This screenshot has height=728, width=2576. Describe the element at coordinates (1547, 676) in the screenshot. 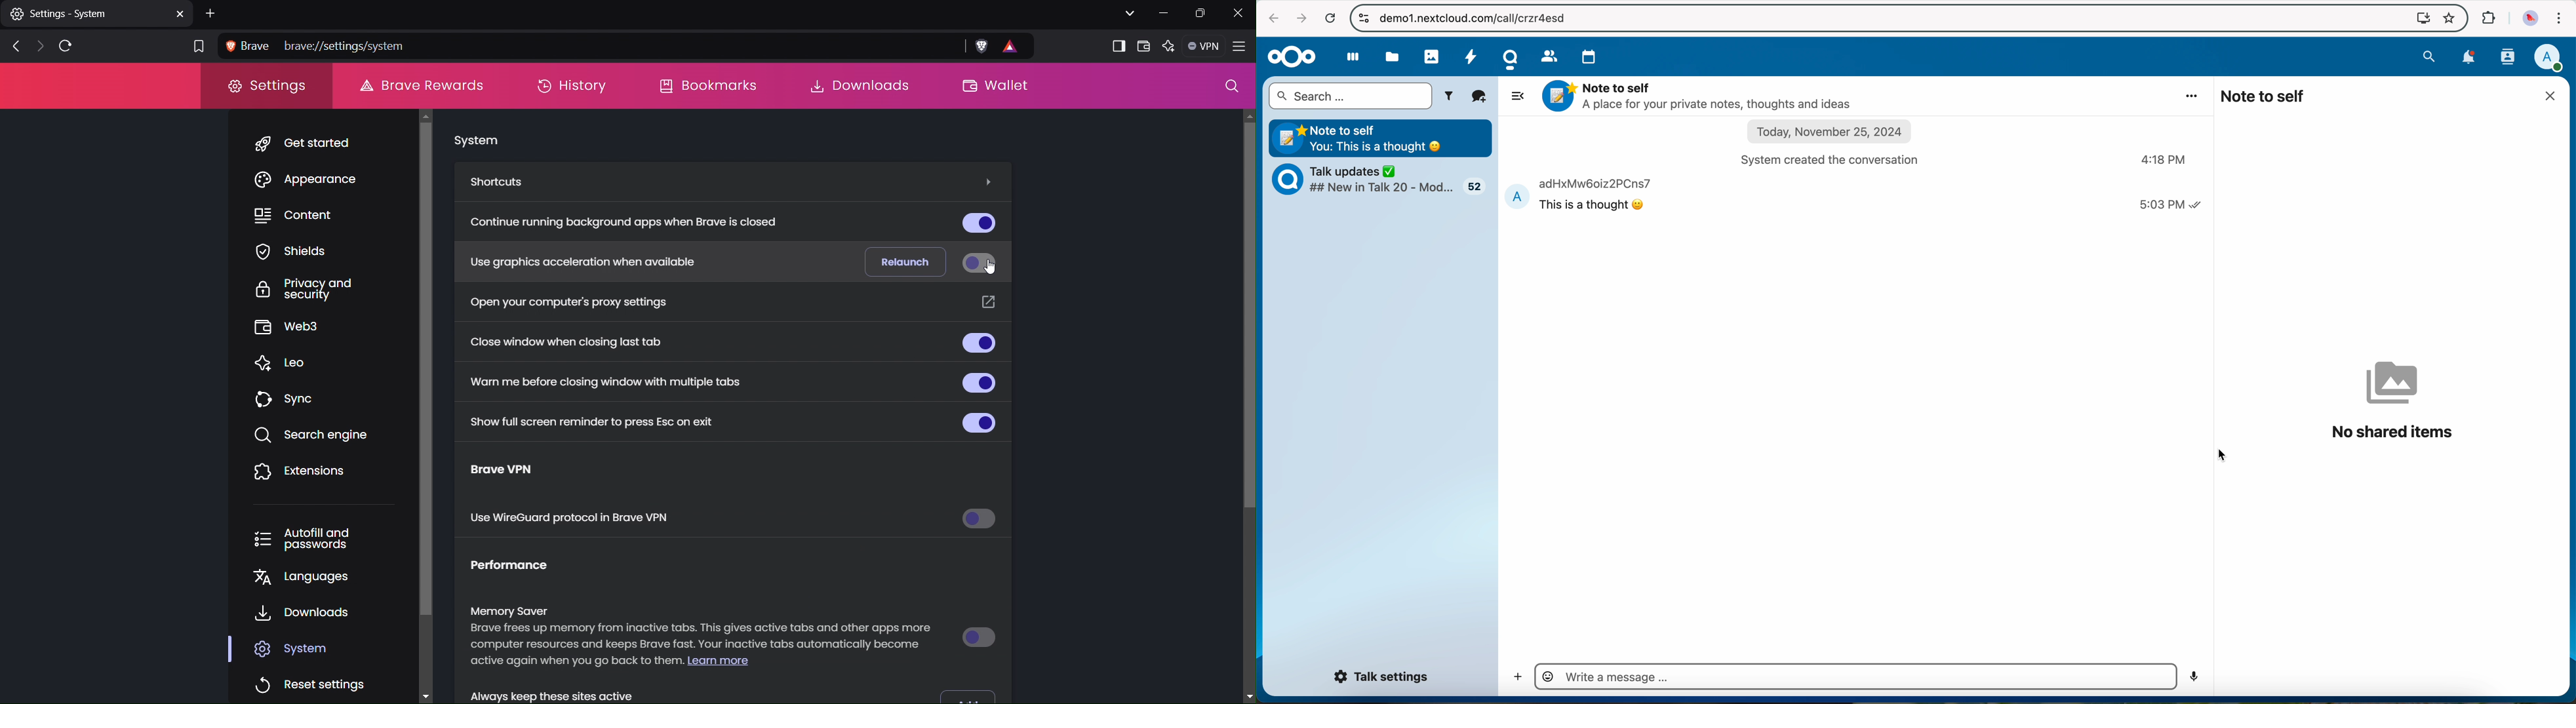

I see `emojis` at that location.